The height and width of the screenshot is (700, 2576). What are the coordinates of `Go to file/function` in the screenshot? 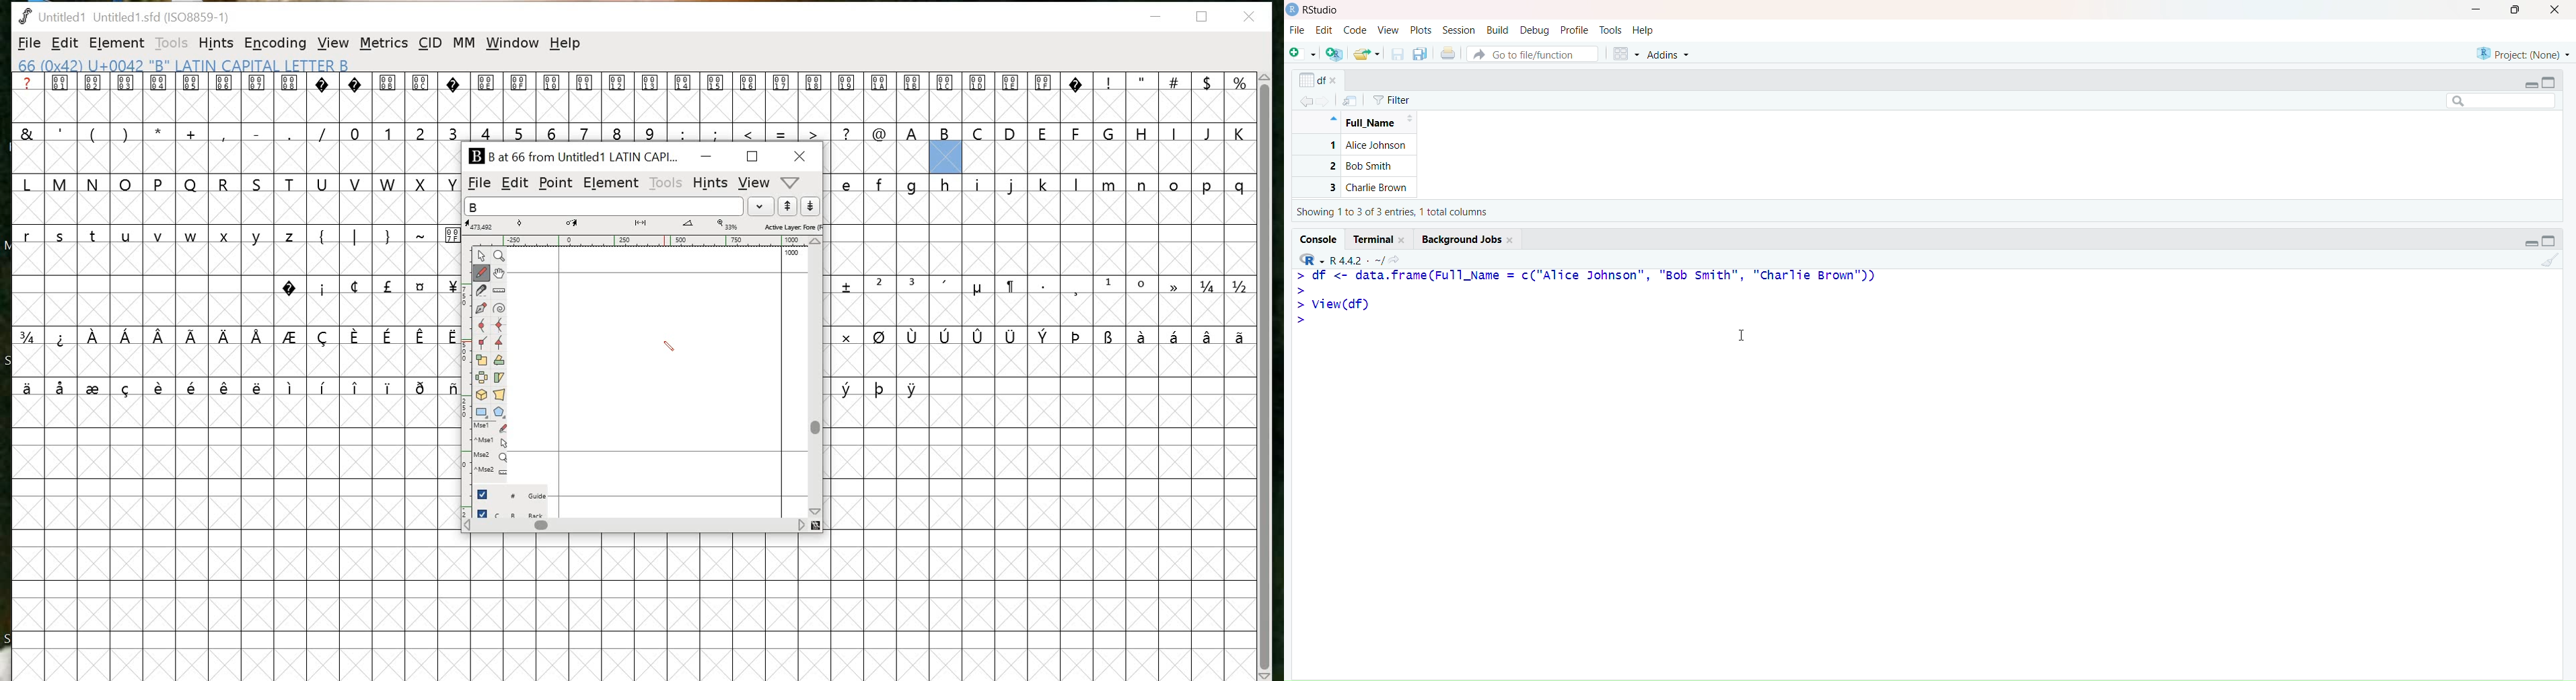 It's located at (1533, 53).